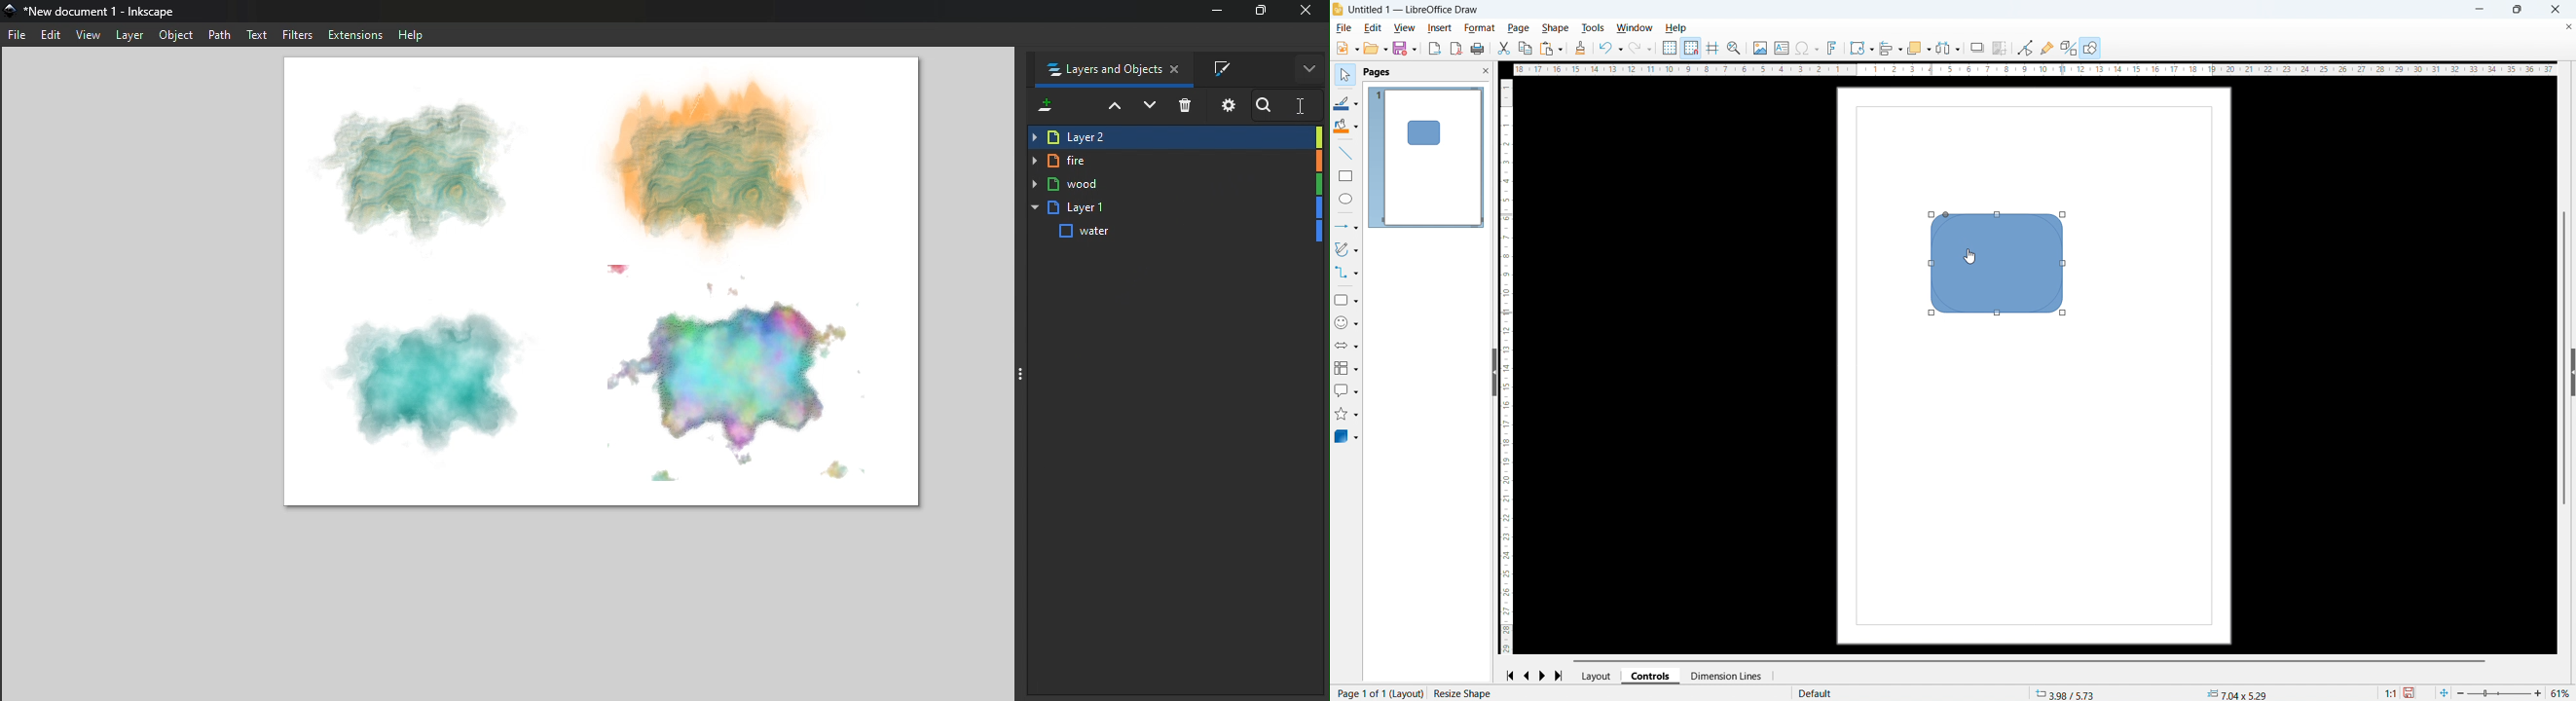 This screenshot has width=2576, height=728. What do you see at coordinates (1176, 208) in the screenshot?
I see `Layer 1` at bounding box center [1176, 208].